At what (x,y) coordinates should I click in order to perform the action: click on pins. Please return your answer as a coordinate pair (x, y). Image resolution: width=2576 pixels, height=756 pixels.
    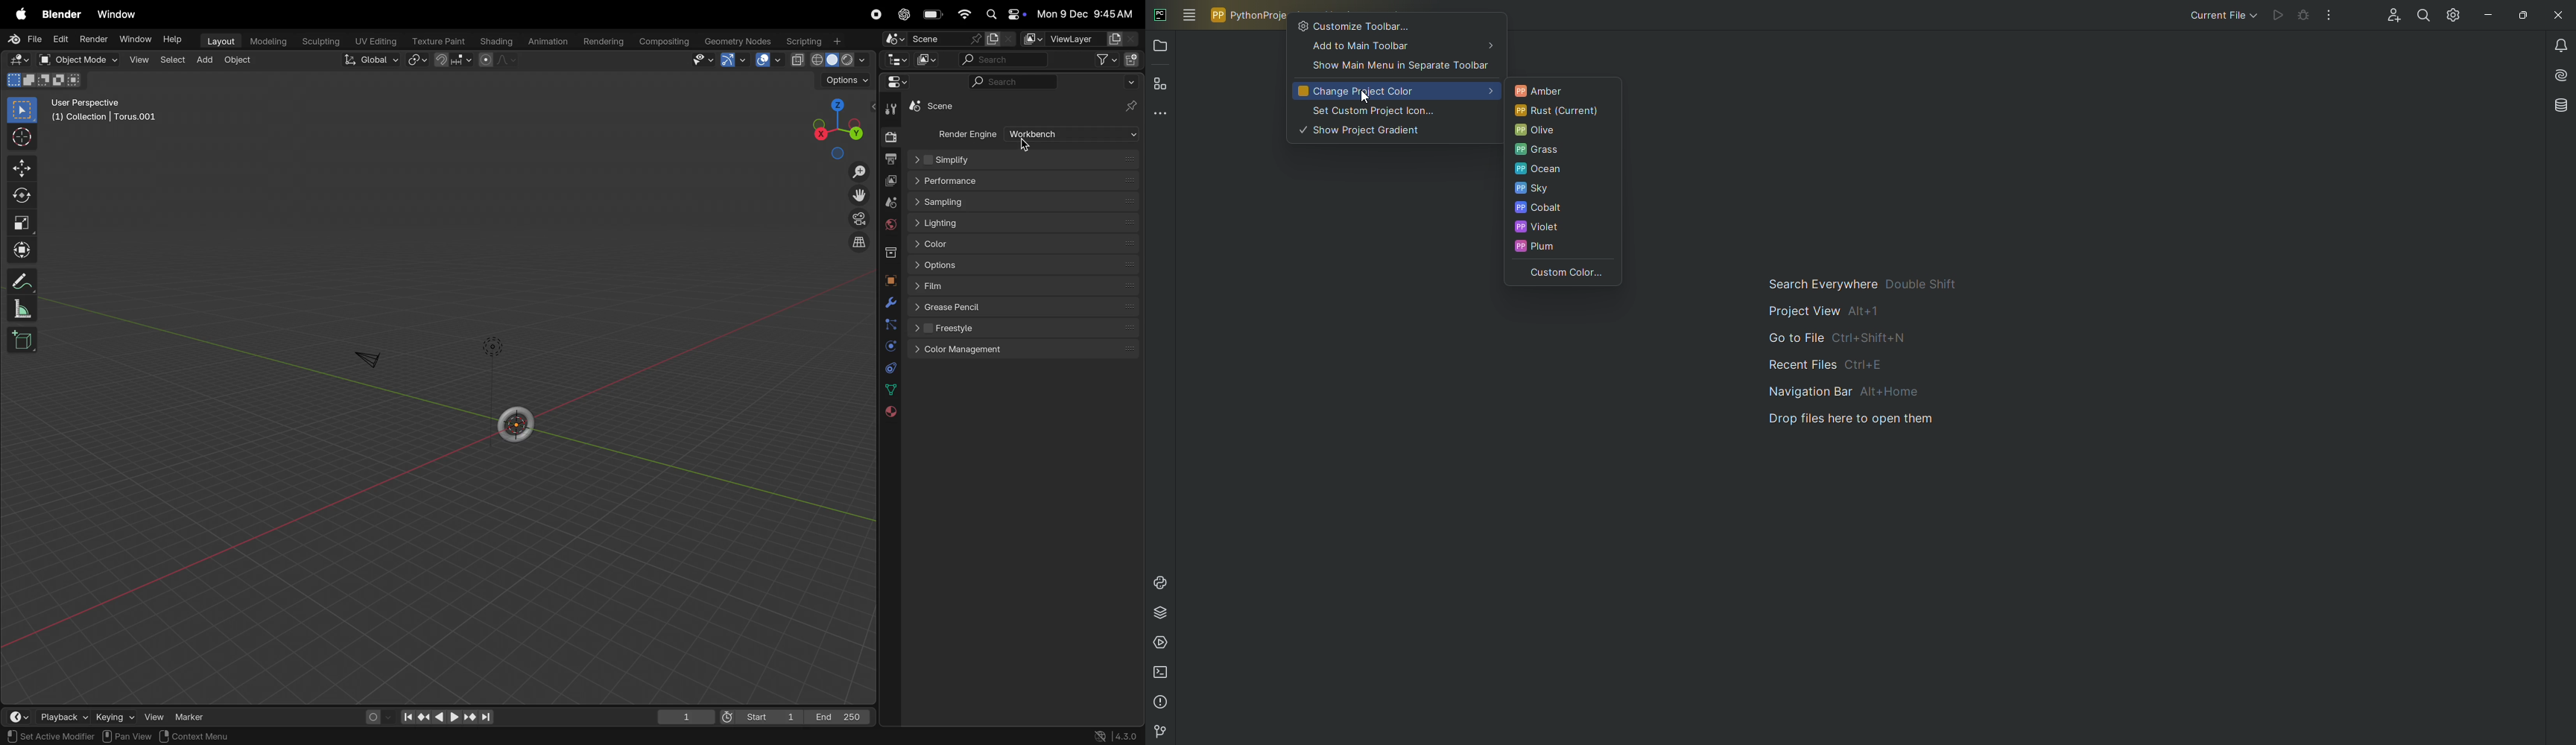
    Looking at the image, I should click on (1133, 106).